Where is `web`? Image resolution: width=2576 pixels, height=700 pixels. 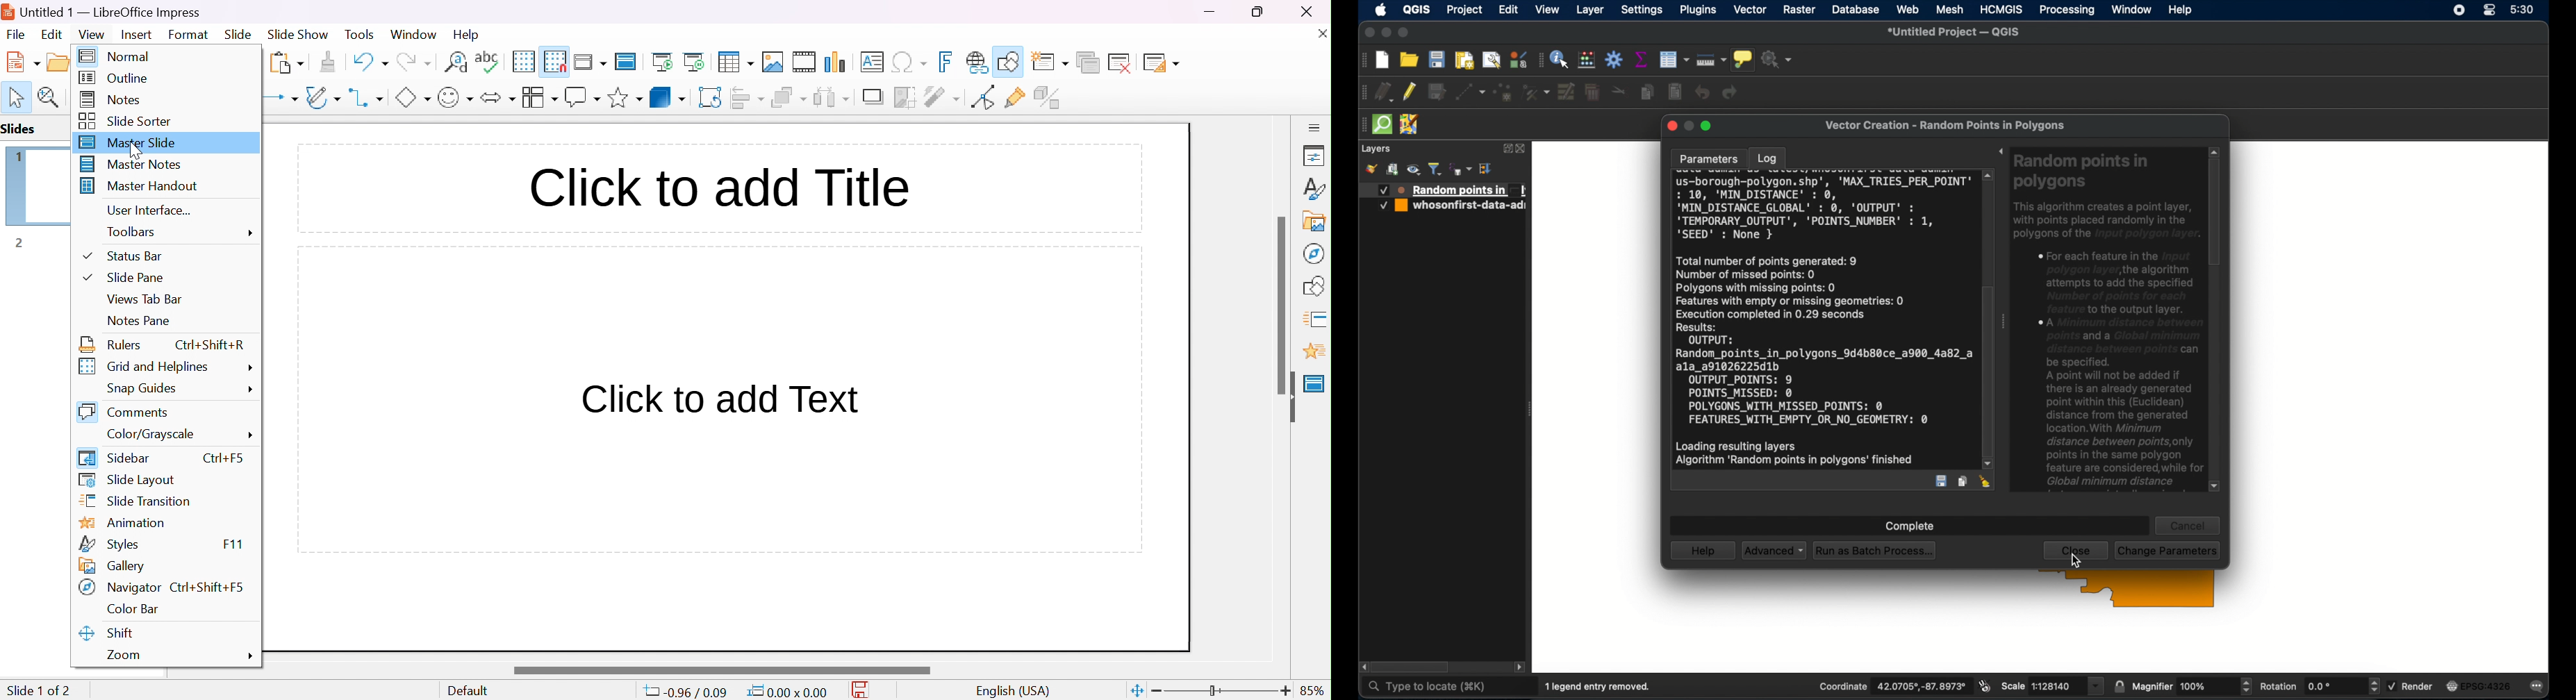
web is located at coordinates (1907, 9).